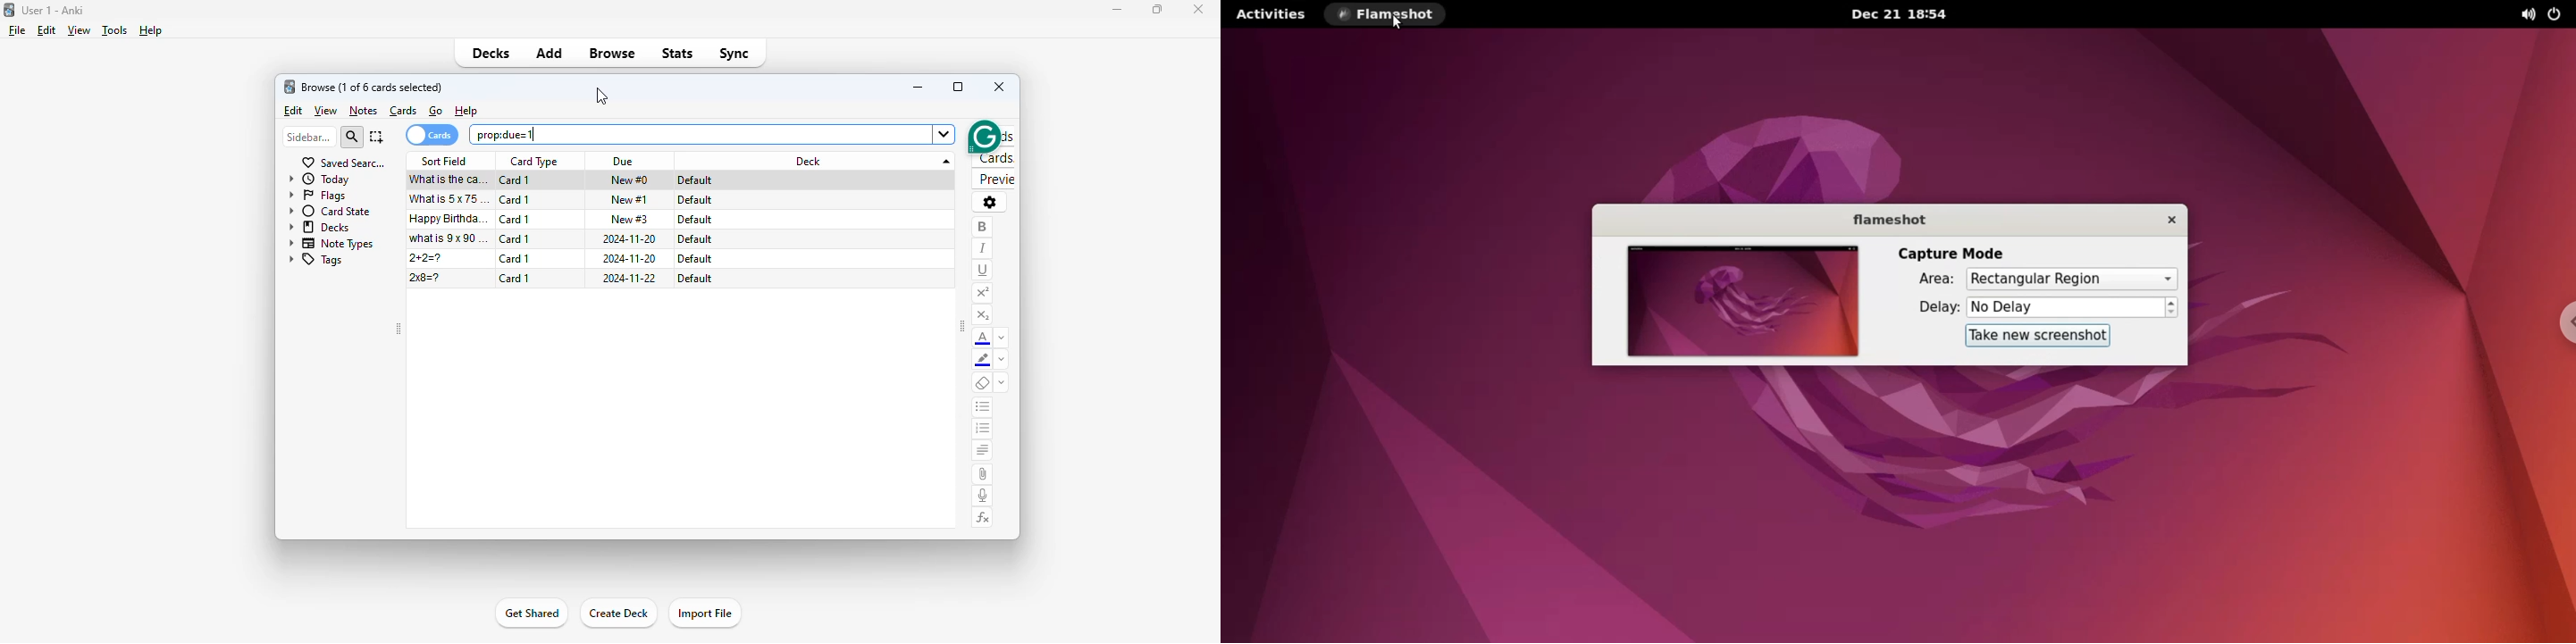  What do you see at coordinates (550, 53) in the screenshot?
I see `add` at bounding box center [550, 53].